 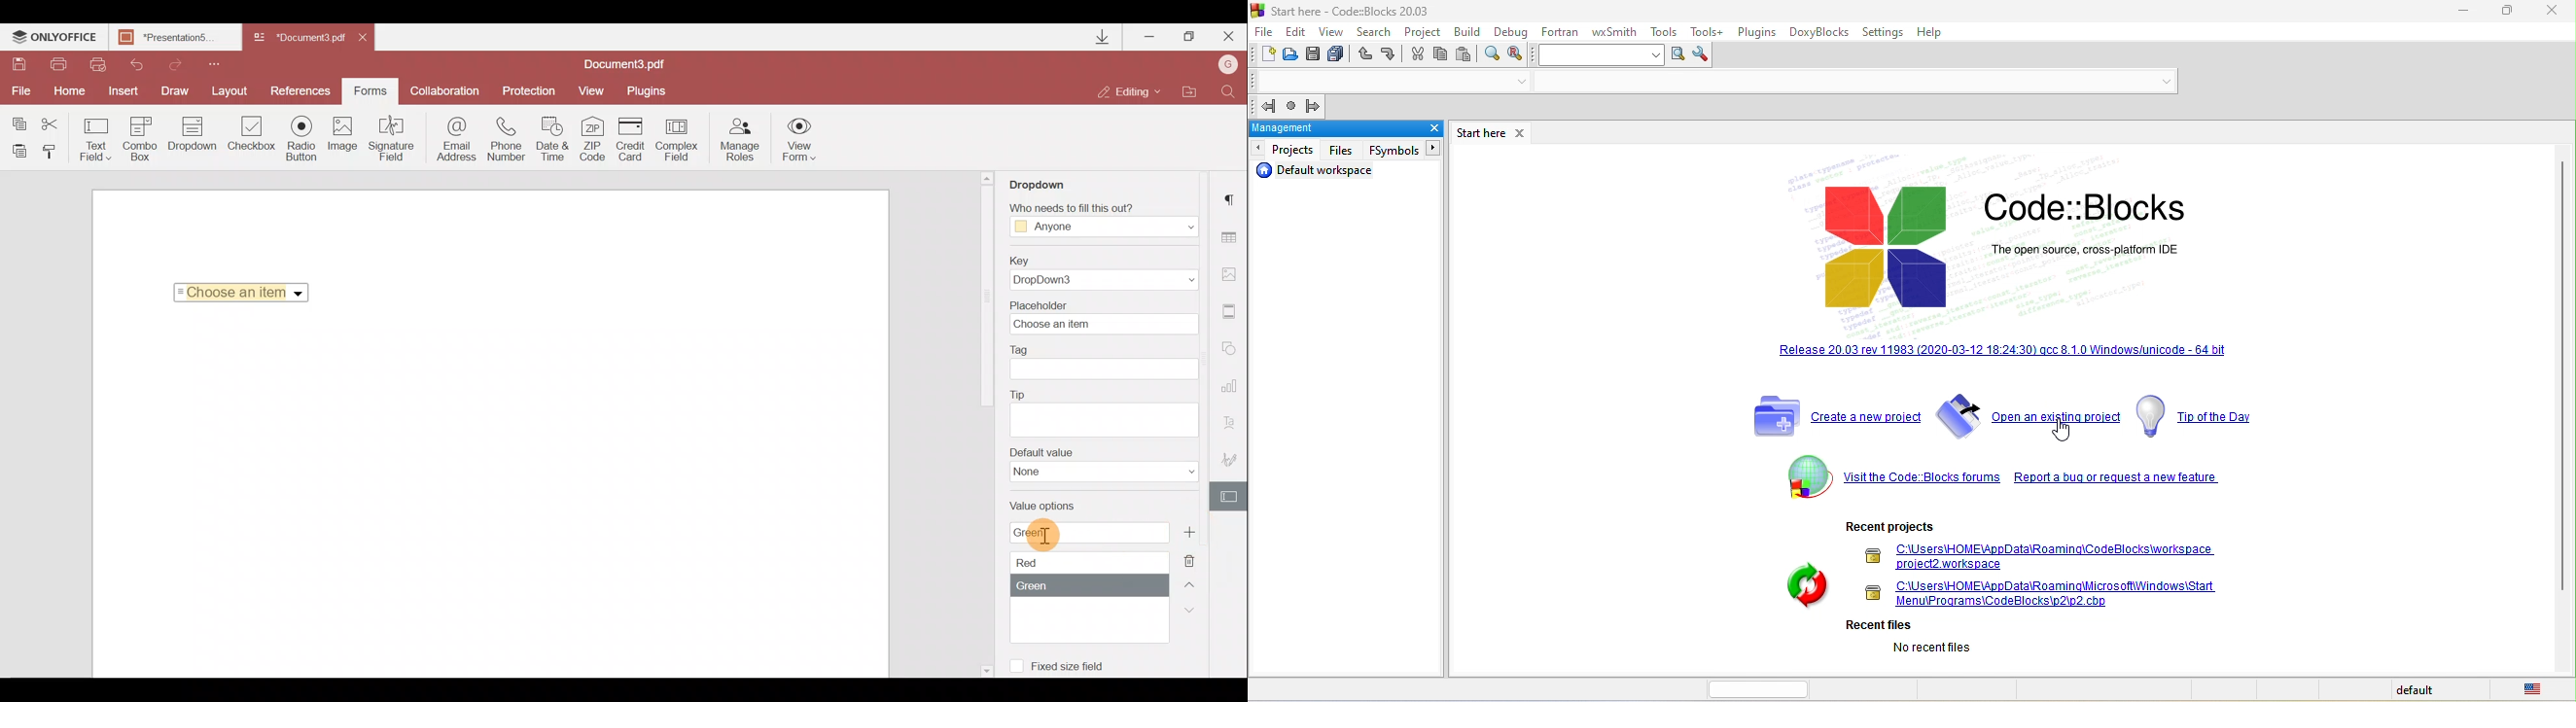 I want to click on ONLYOFFICE, so click(x=55, y=39).